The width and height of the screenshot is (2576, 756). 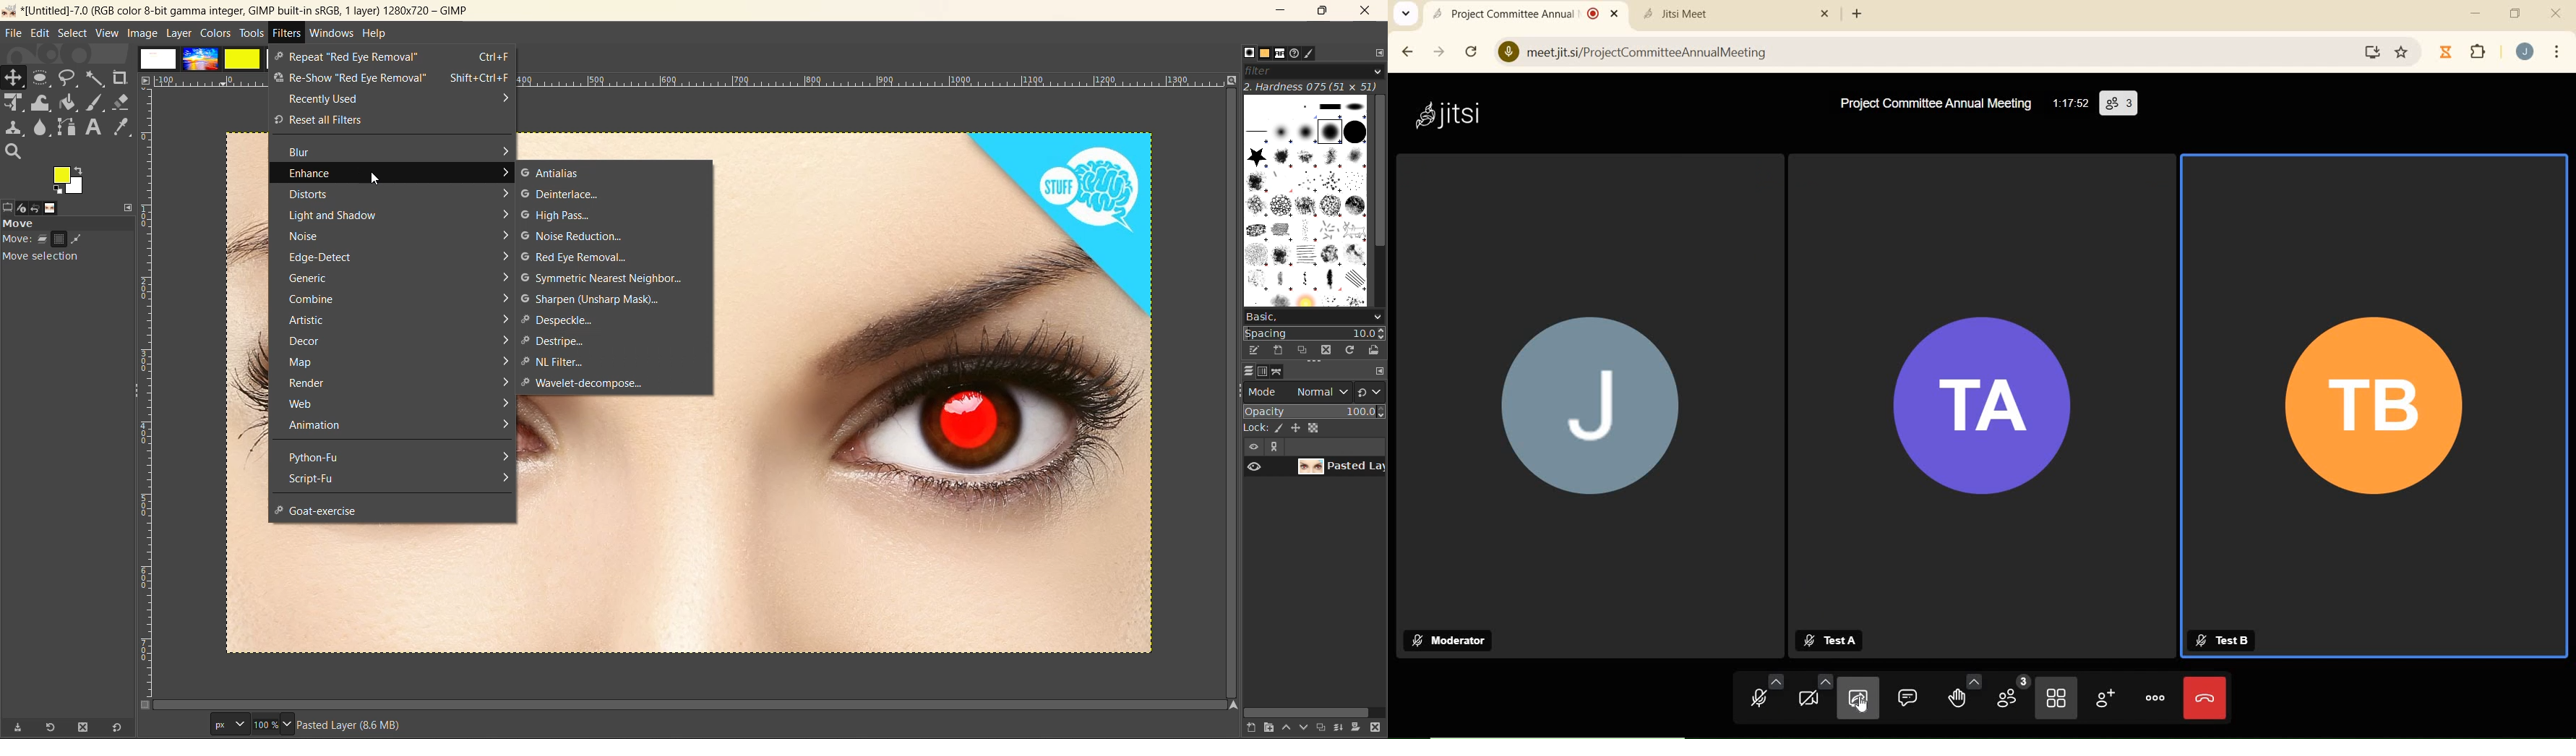 What do you see at coordinates (398, 215) in the screenshot?
I see `light and shadow` at bounding box center [398, 215].